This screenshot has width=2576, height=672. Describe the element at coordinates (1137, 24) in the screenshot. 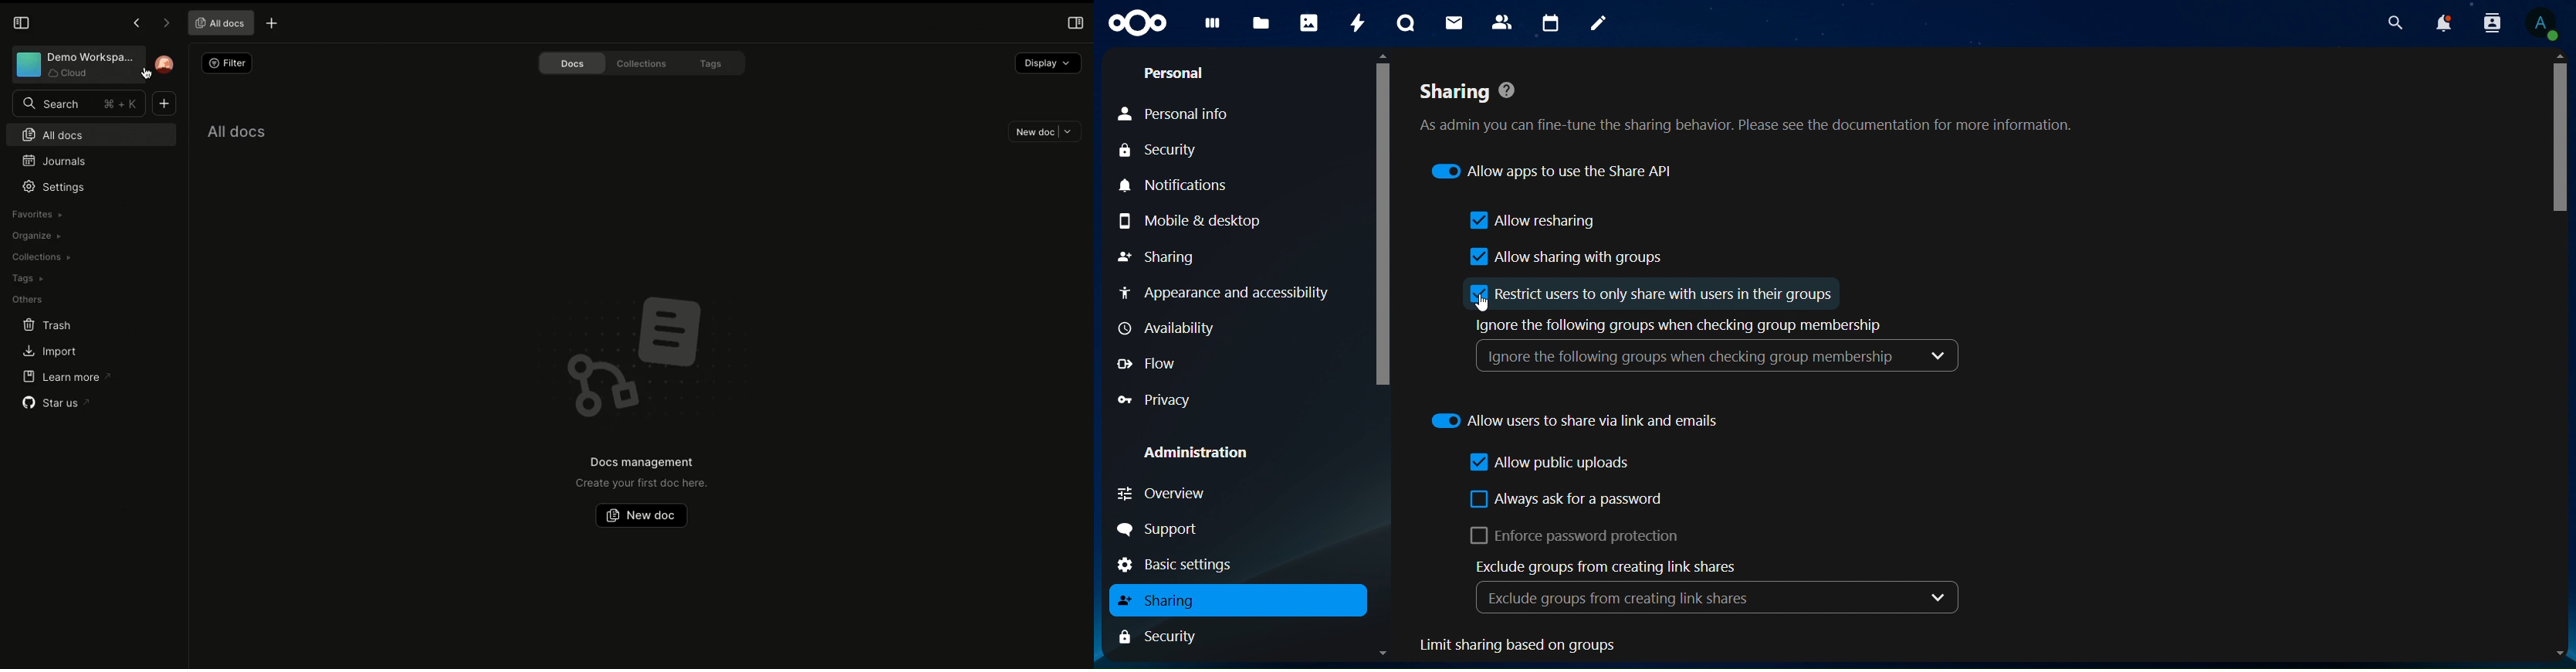

I see `icon` at that location.